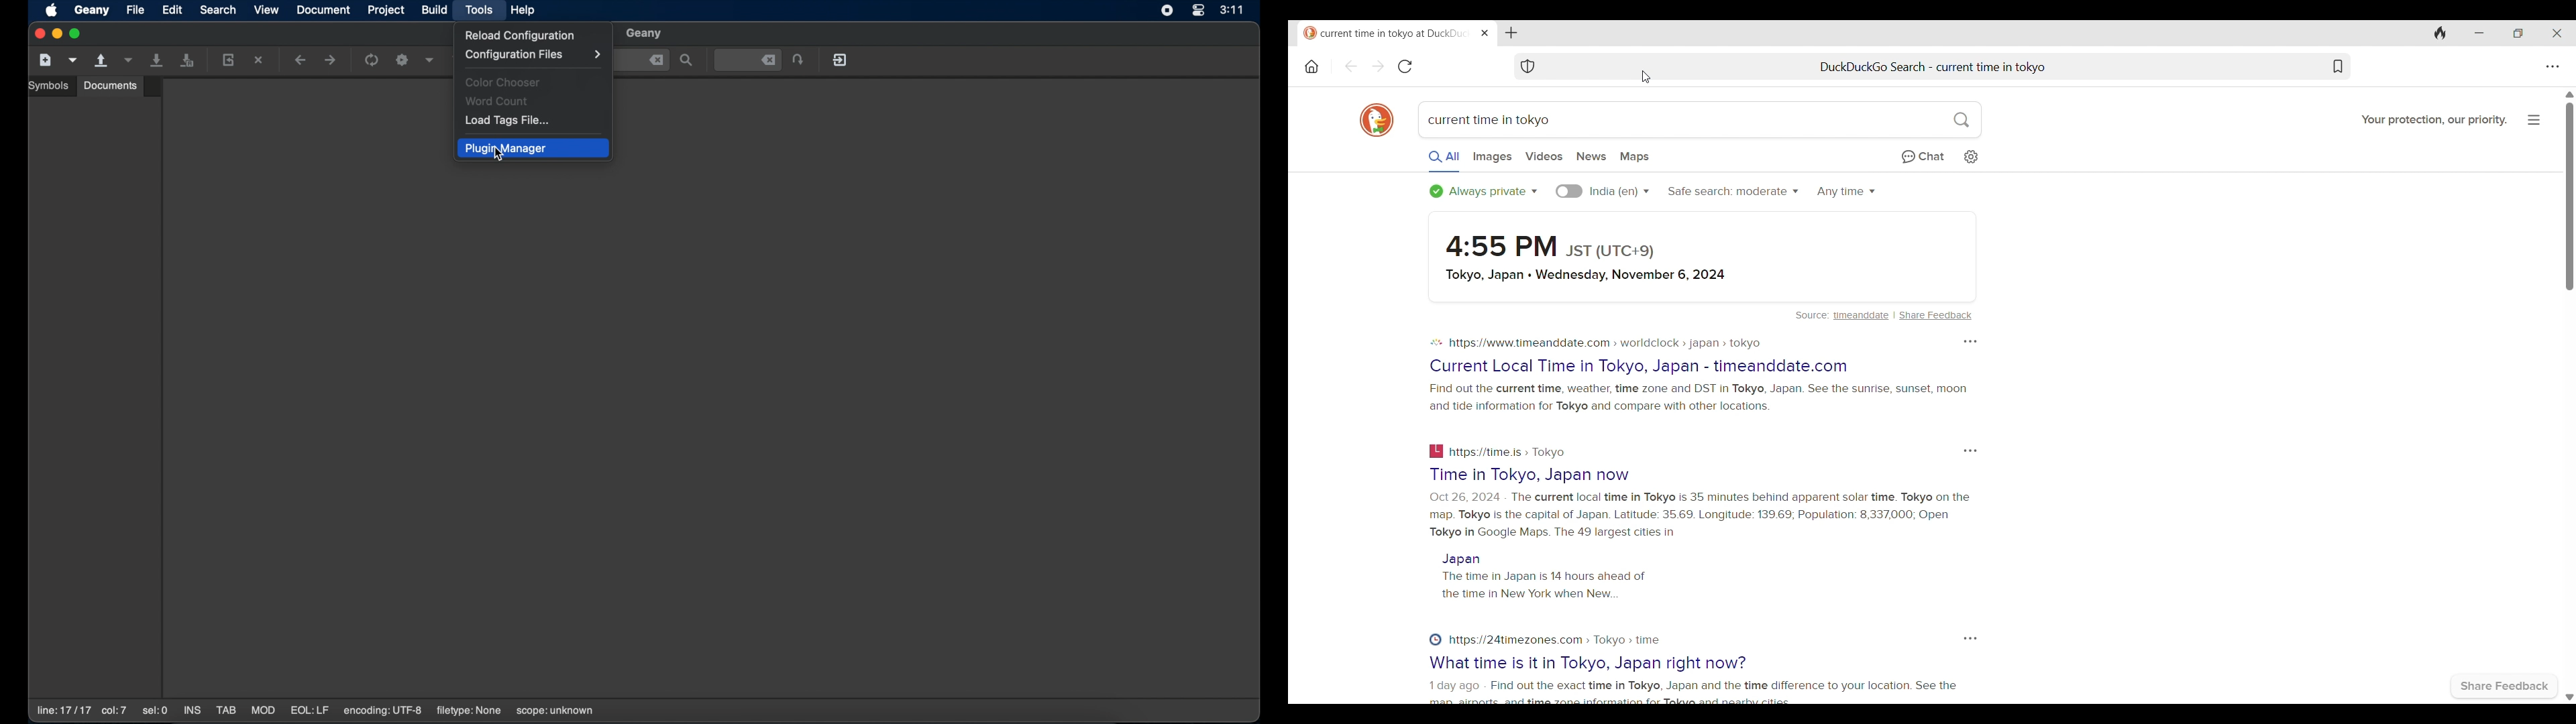 Image resolution: width=2576 pixels, height=728 pixels. Describe the element at coordinates (2569, 396) in the screenshot. I see `Vertical slide bar` at that location.